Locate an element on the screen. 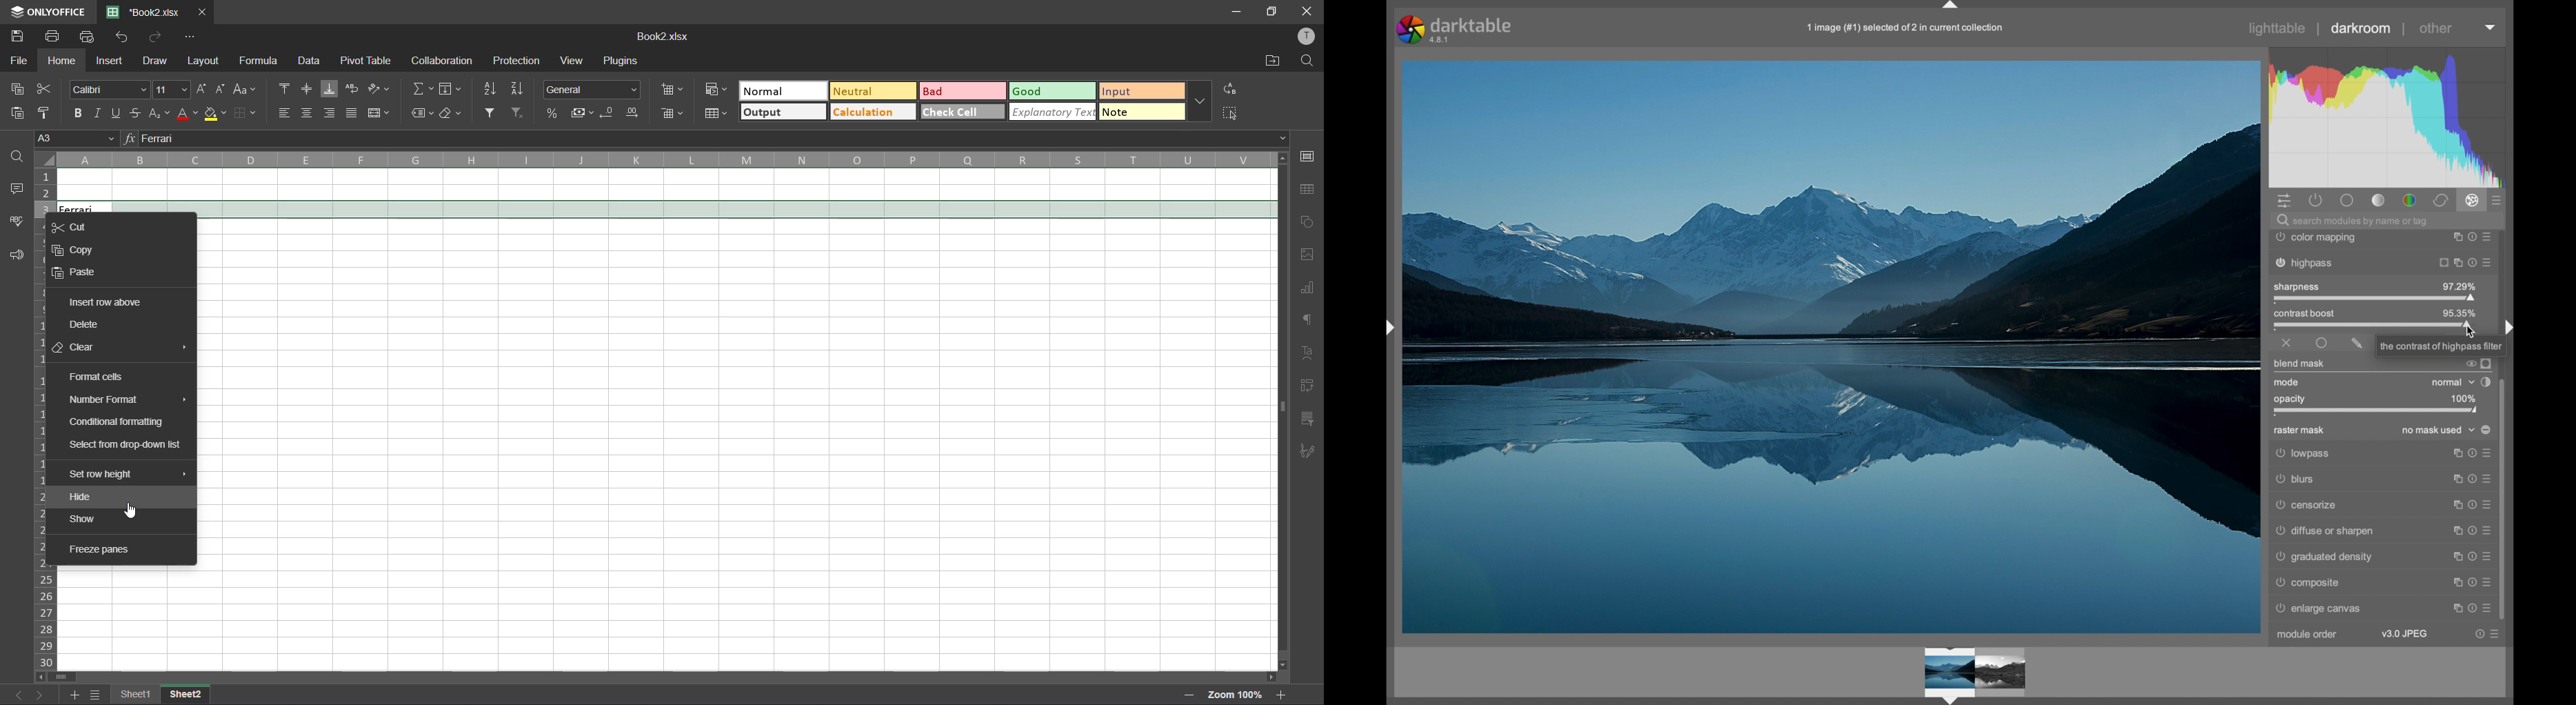 This screenshot has width=2576, height=728. insert is located at coordinates (111, 61).